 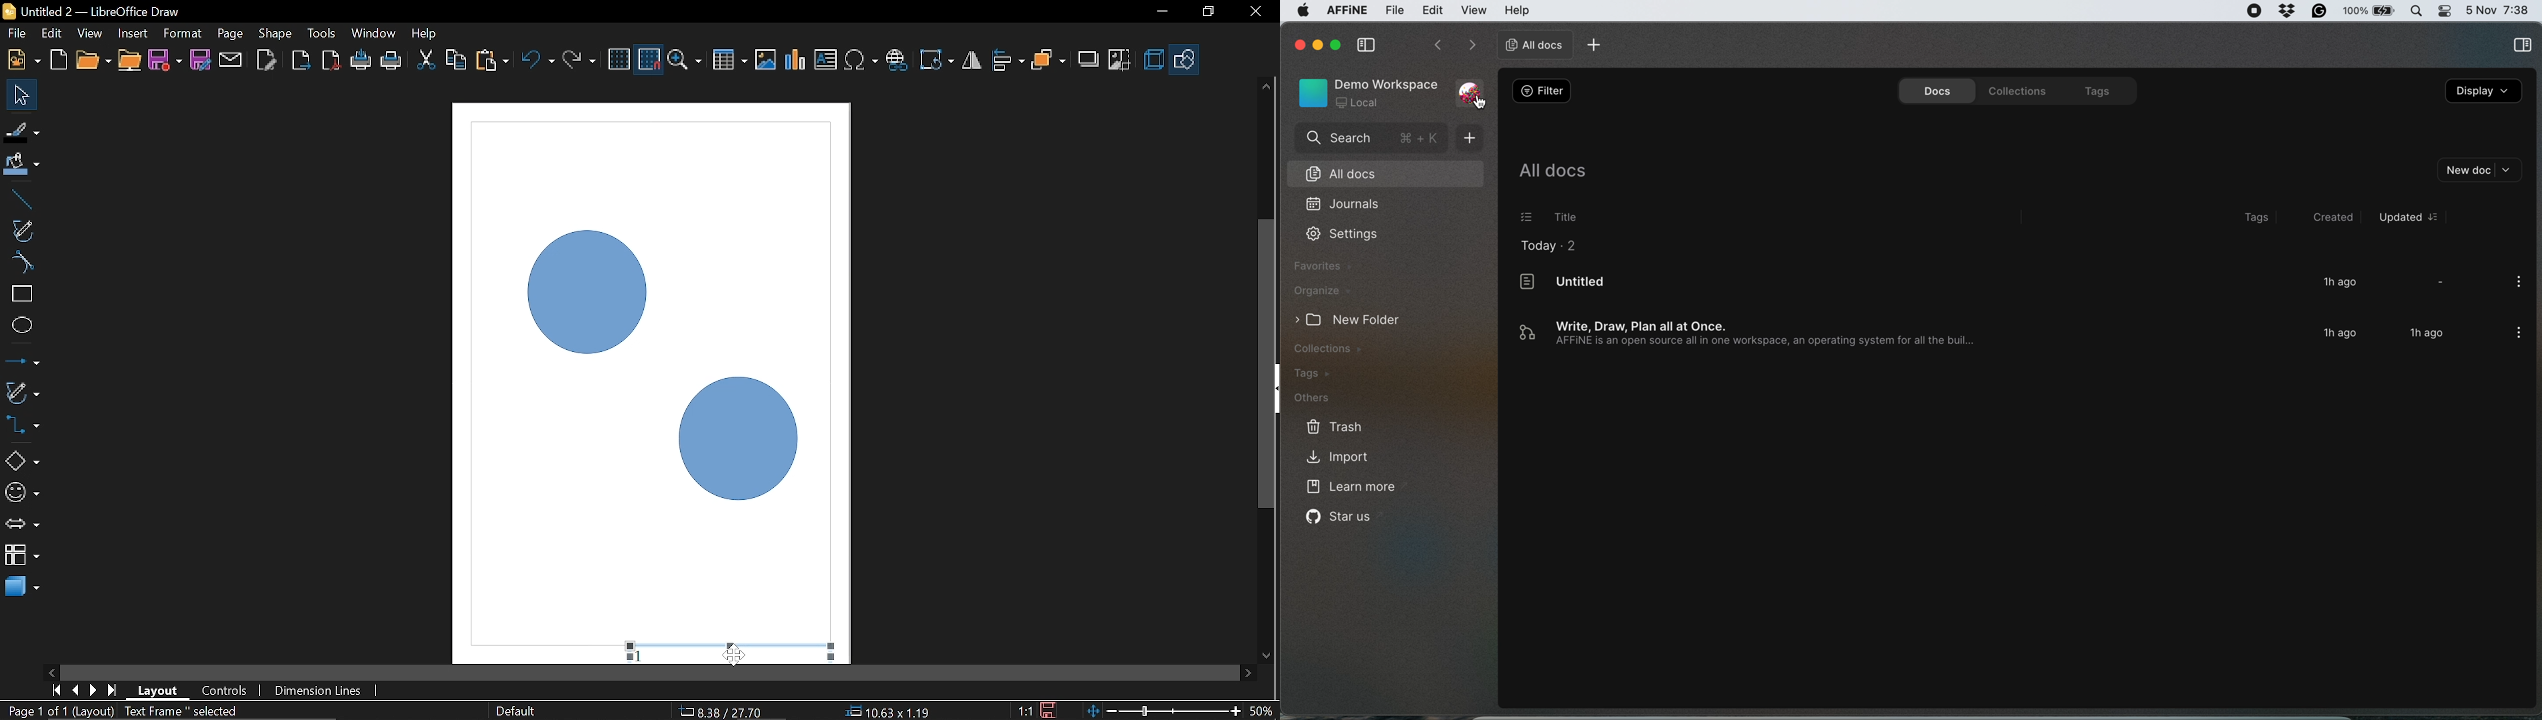 I want to click on Format, so click(x=182, y=34).